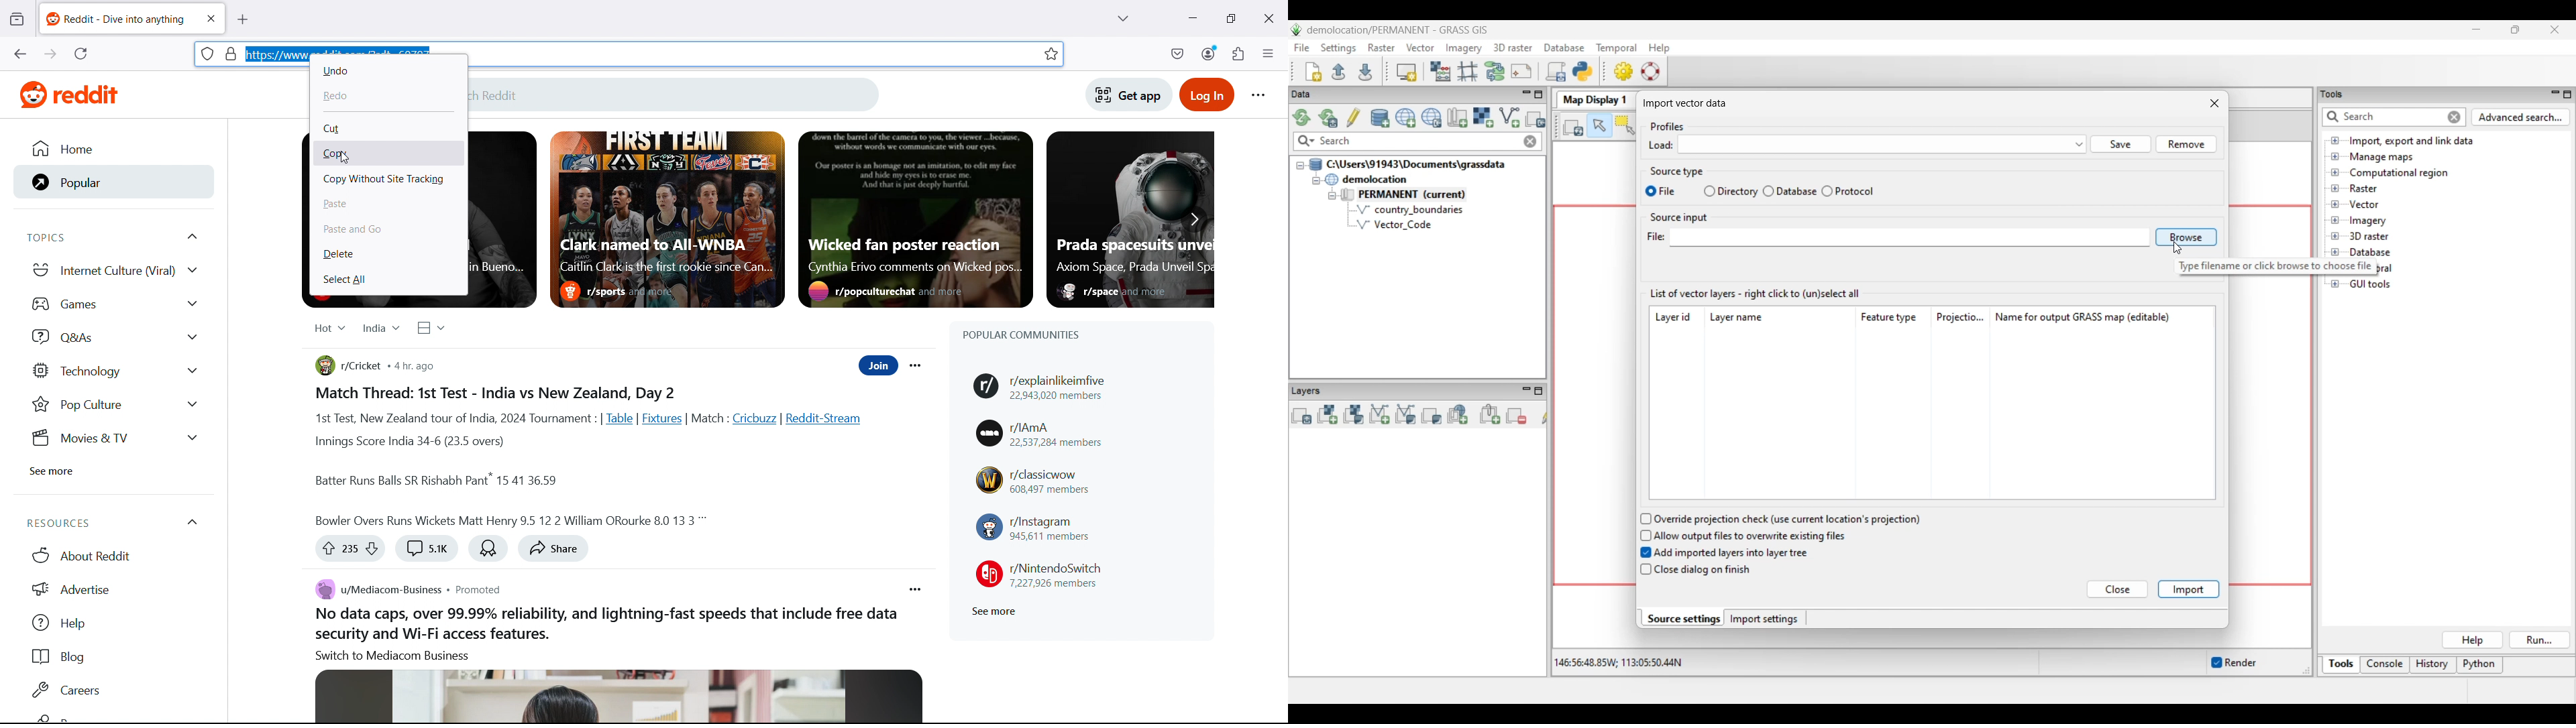 This screenshot has width=2576, height=728. Describe the element at coordinates (604, 634) in the screenshot. I see `Body of the post` at that location.